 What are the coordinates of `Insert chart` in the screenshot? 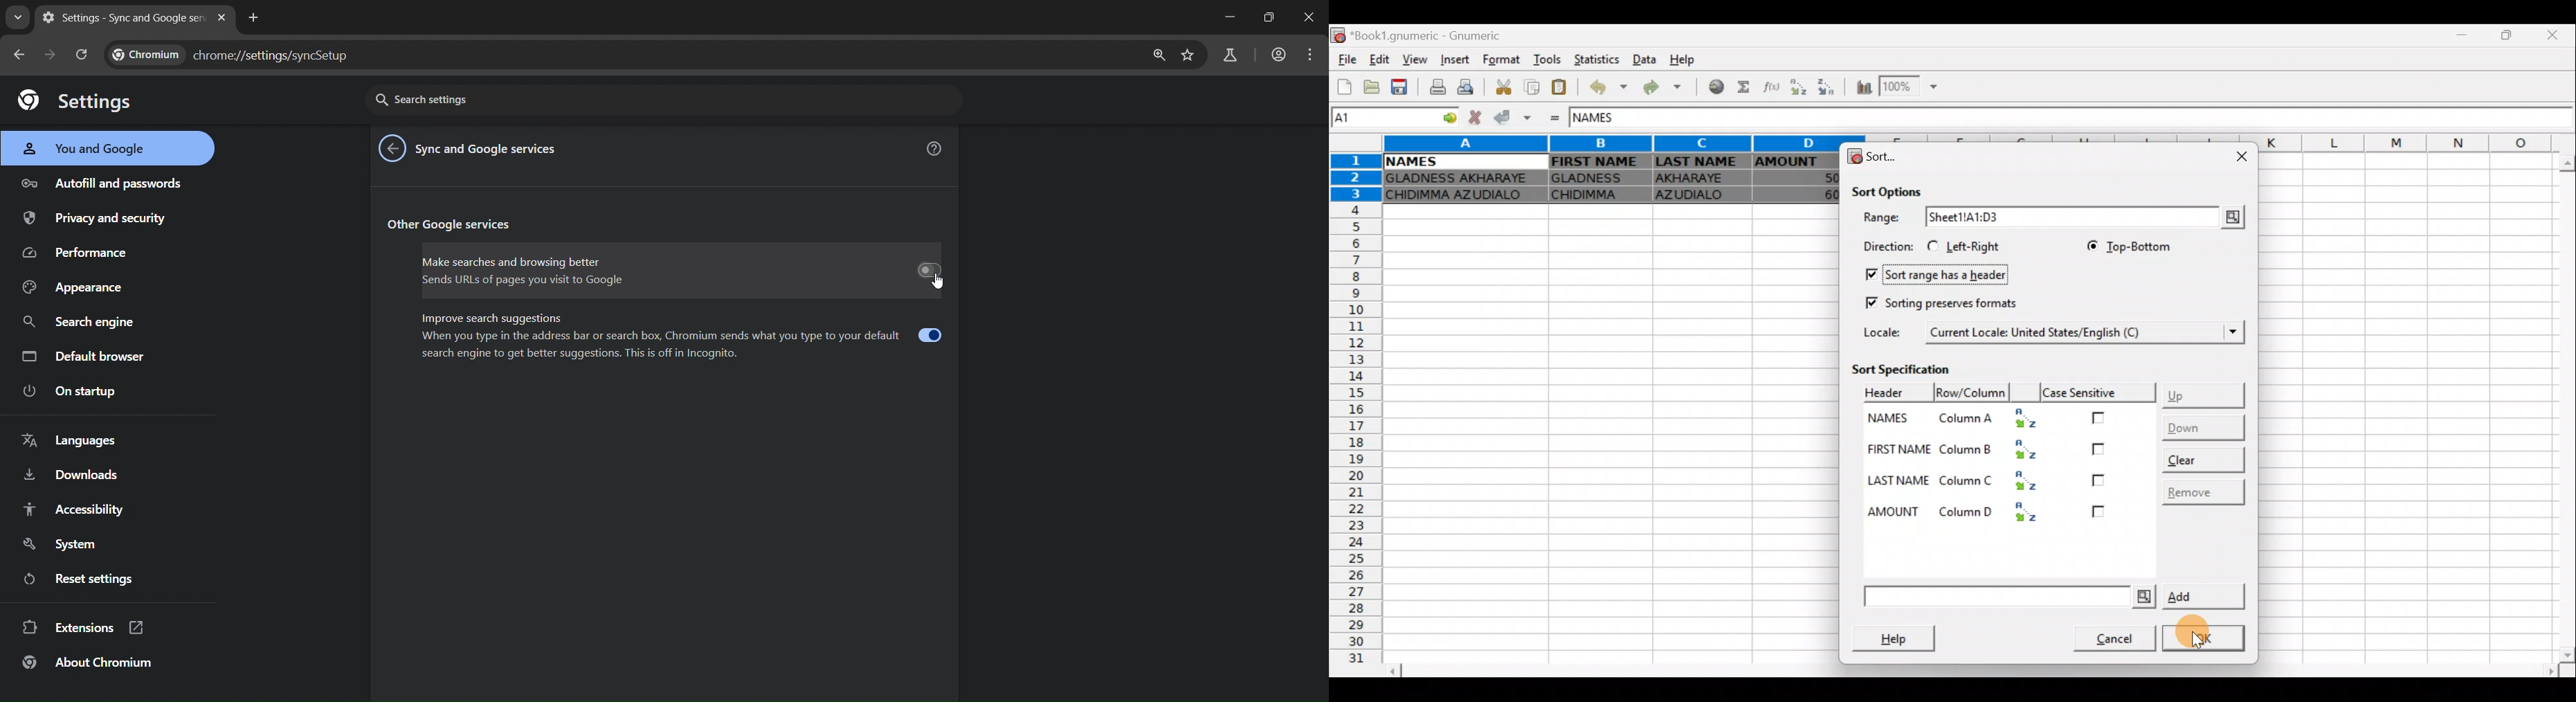 It's located at (1864, 87).